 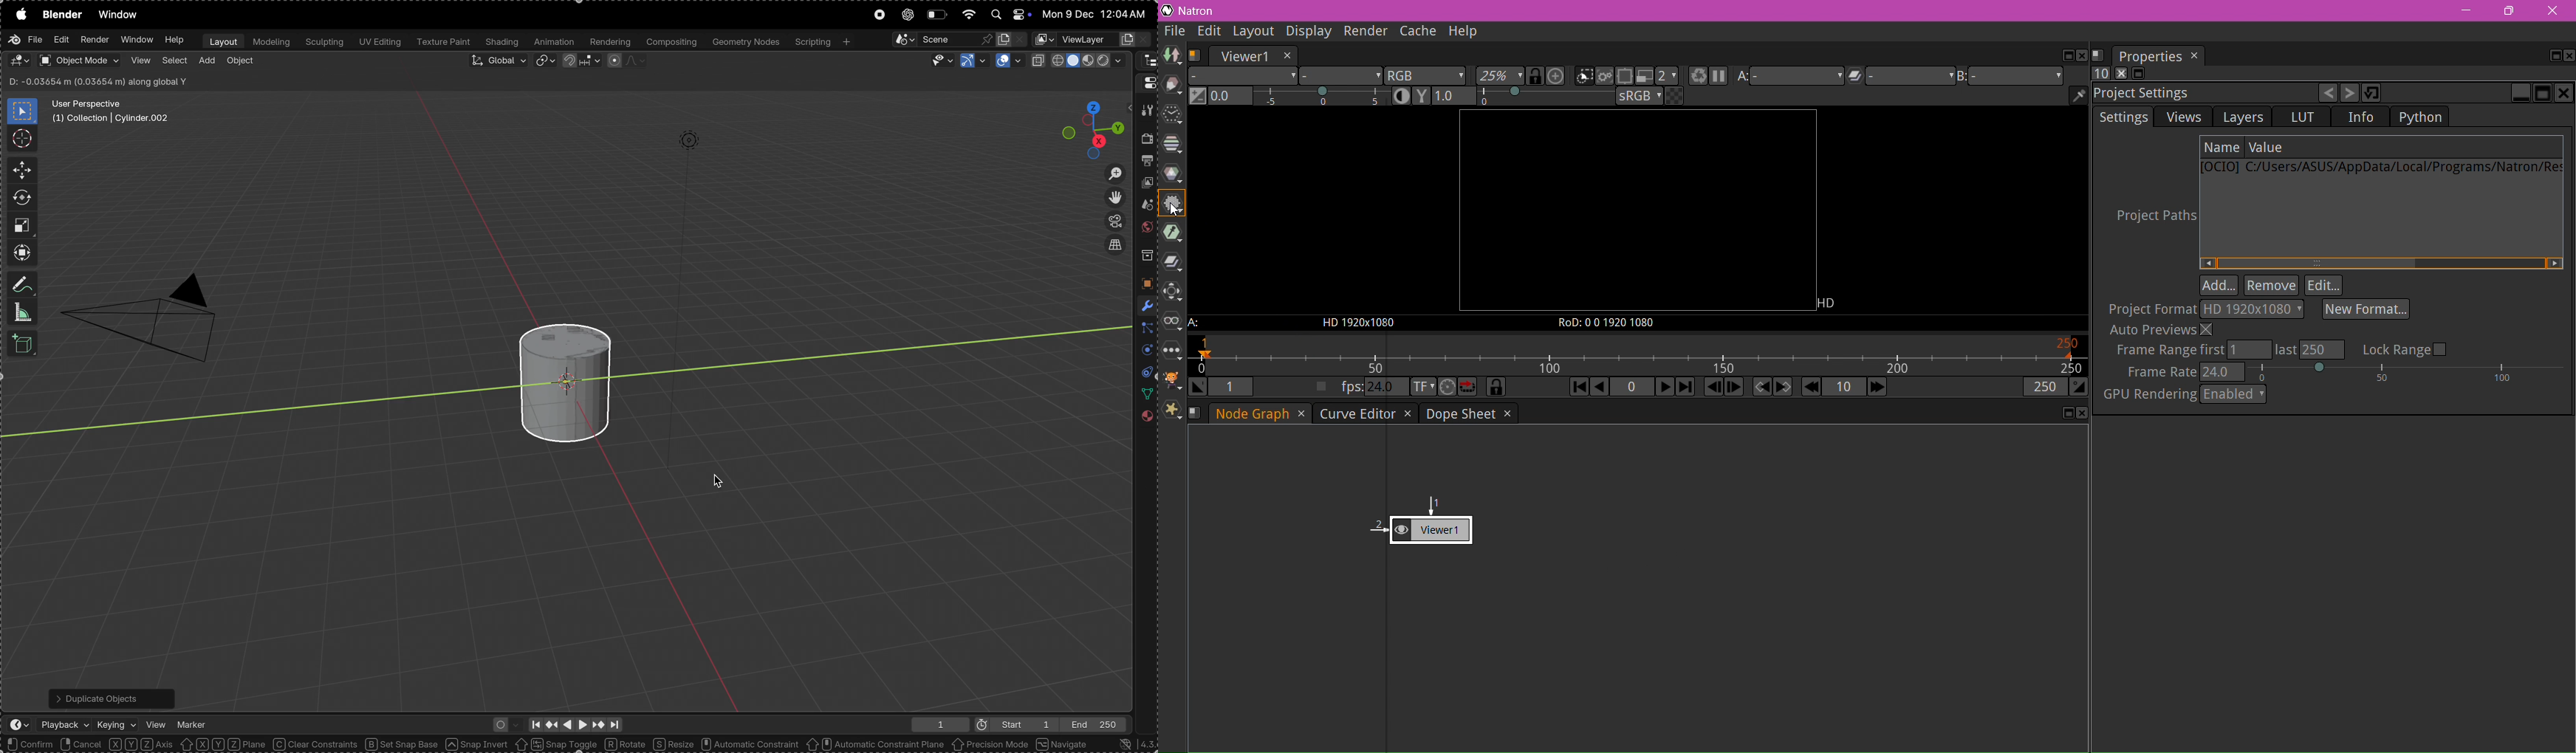 I want to click on object, so click(x=241, y=63).